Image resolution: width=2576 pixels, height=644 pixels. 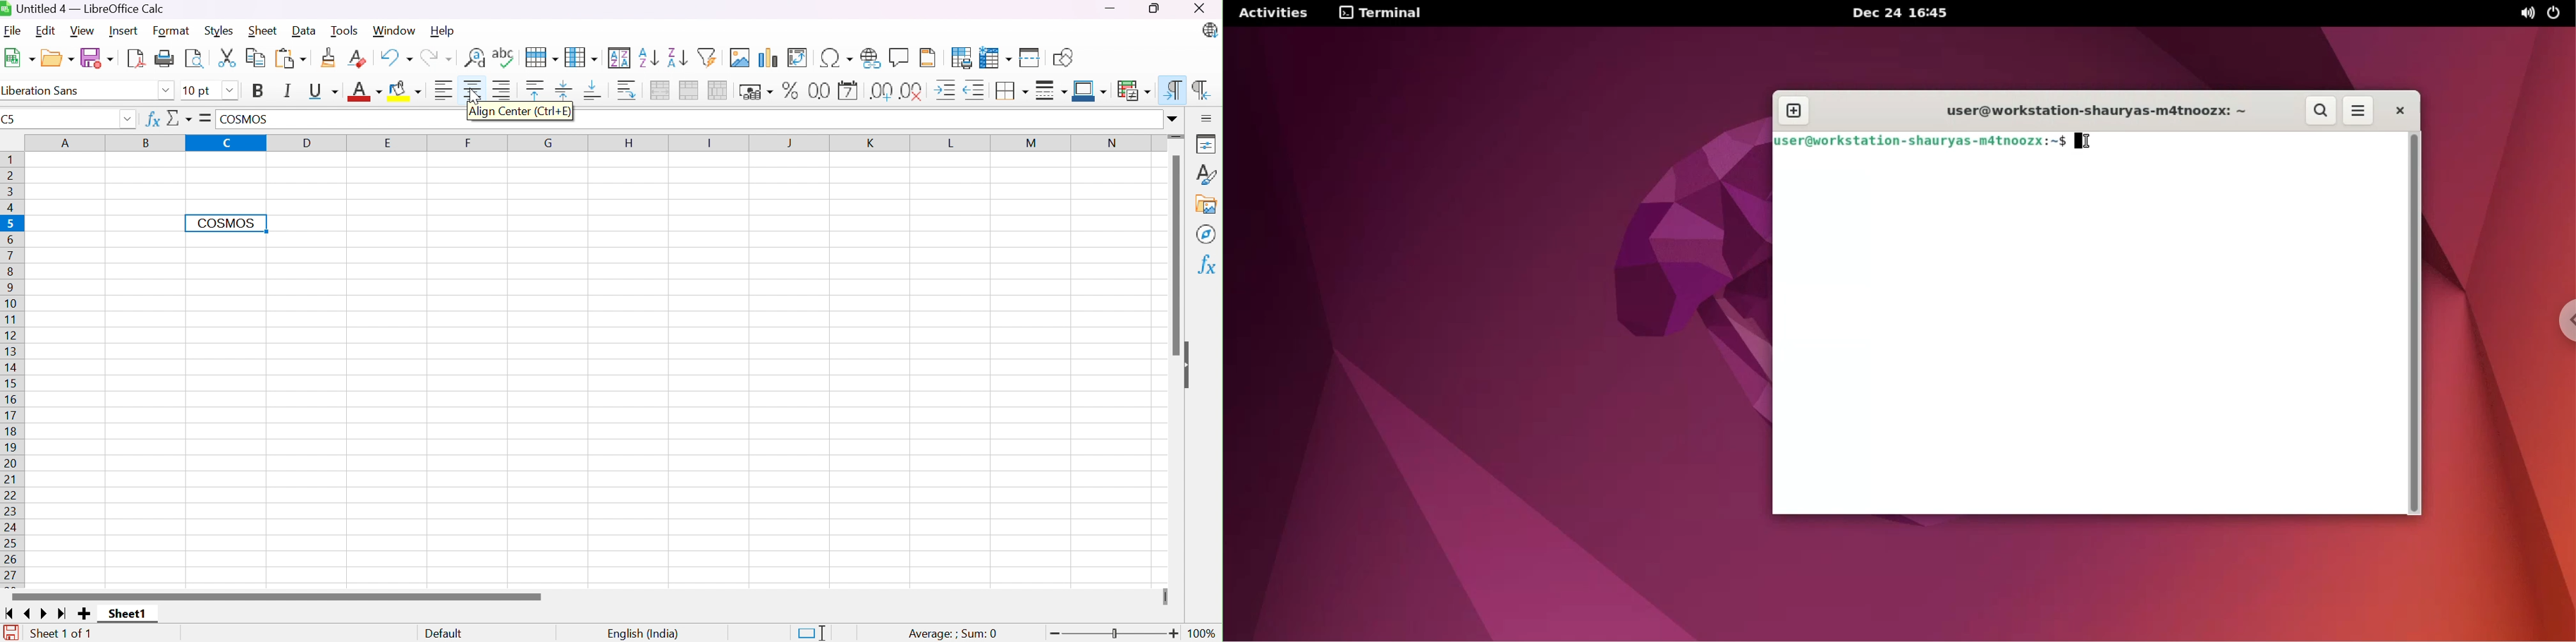 I want to click on Undo, so click(x=394, y=59).